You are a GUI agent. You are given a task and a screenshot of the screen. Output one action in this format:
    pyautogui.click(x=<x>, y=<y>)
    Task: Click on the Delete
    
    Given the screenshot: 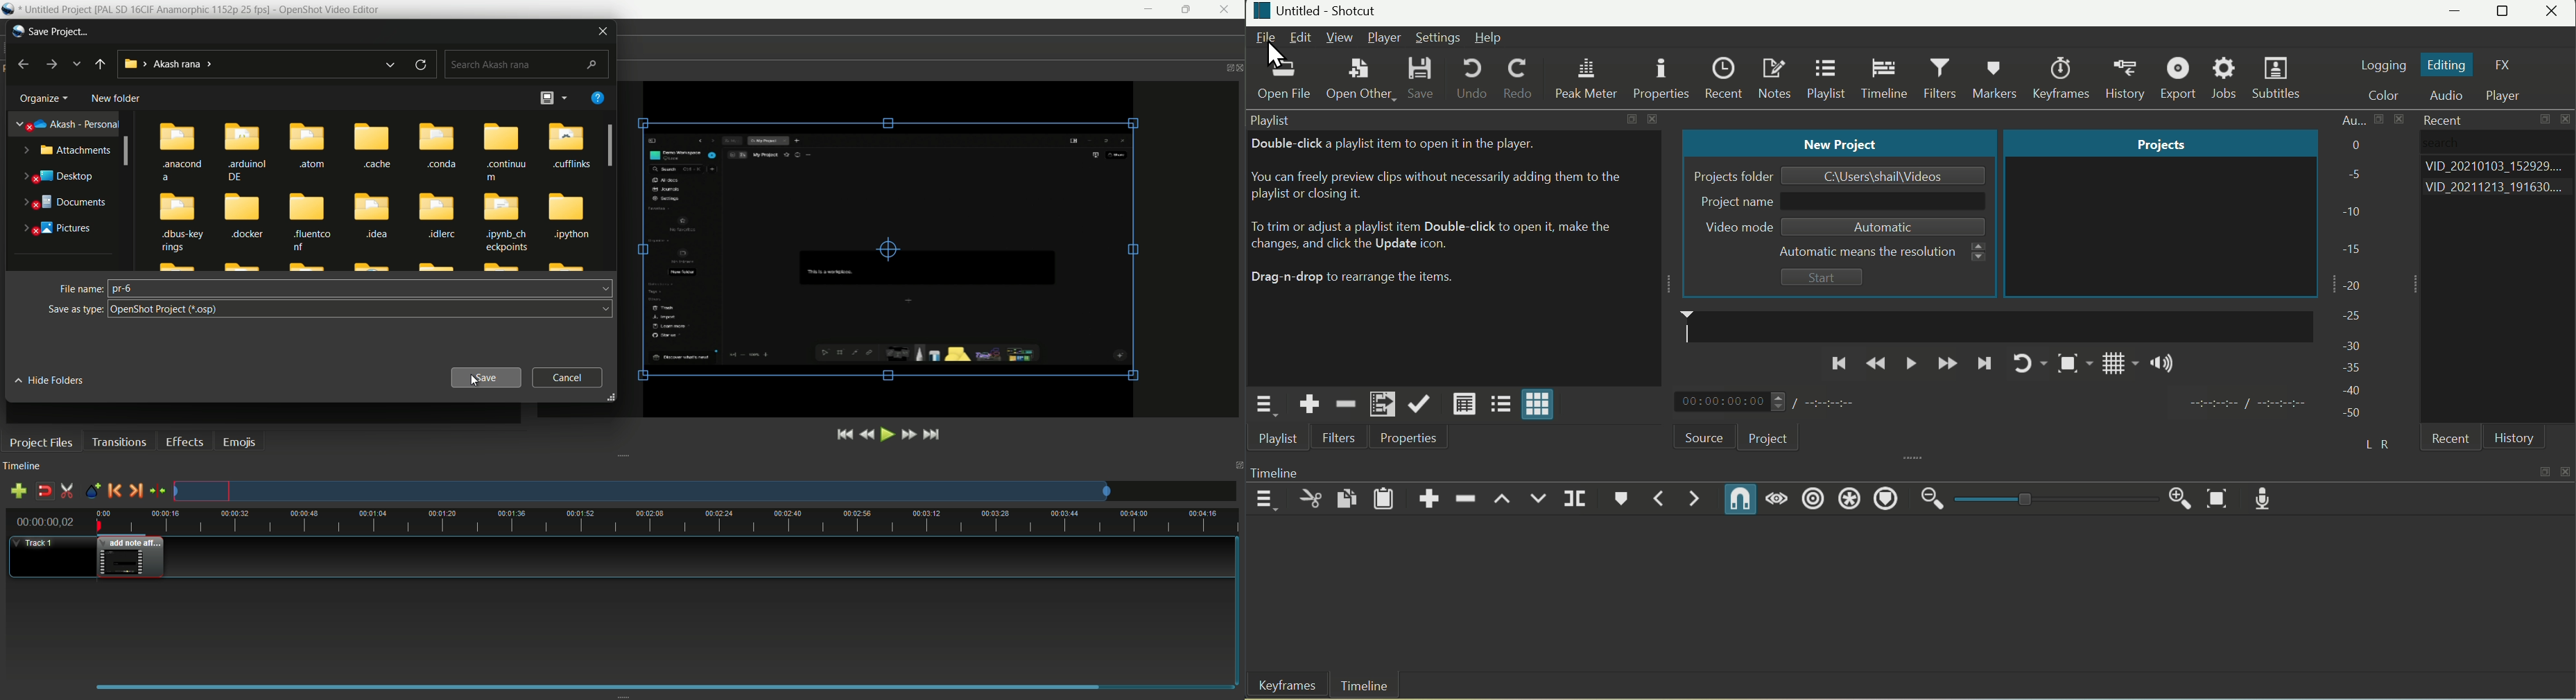 What is the action you would take?
    pyautogui.click(x=1467, y=496)
    